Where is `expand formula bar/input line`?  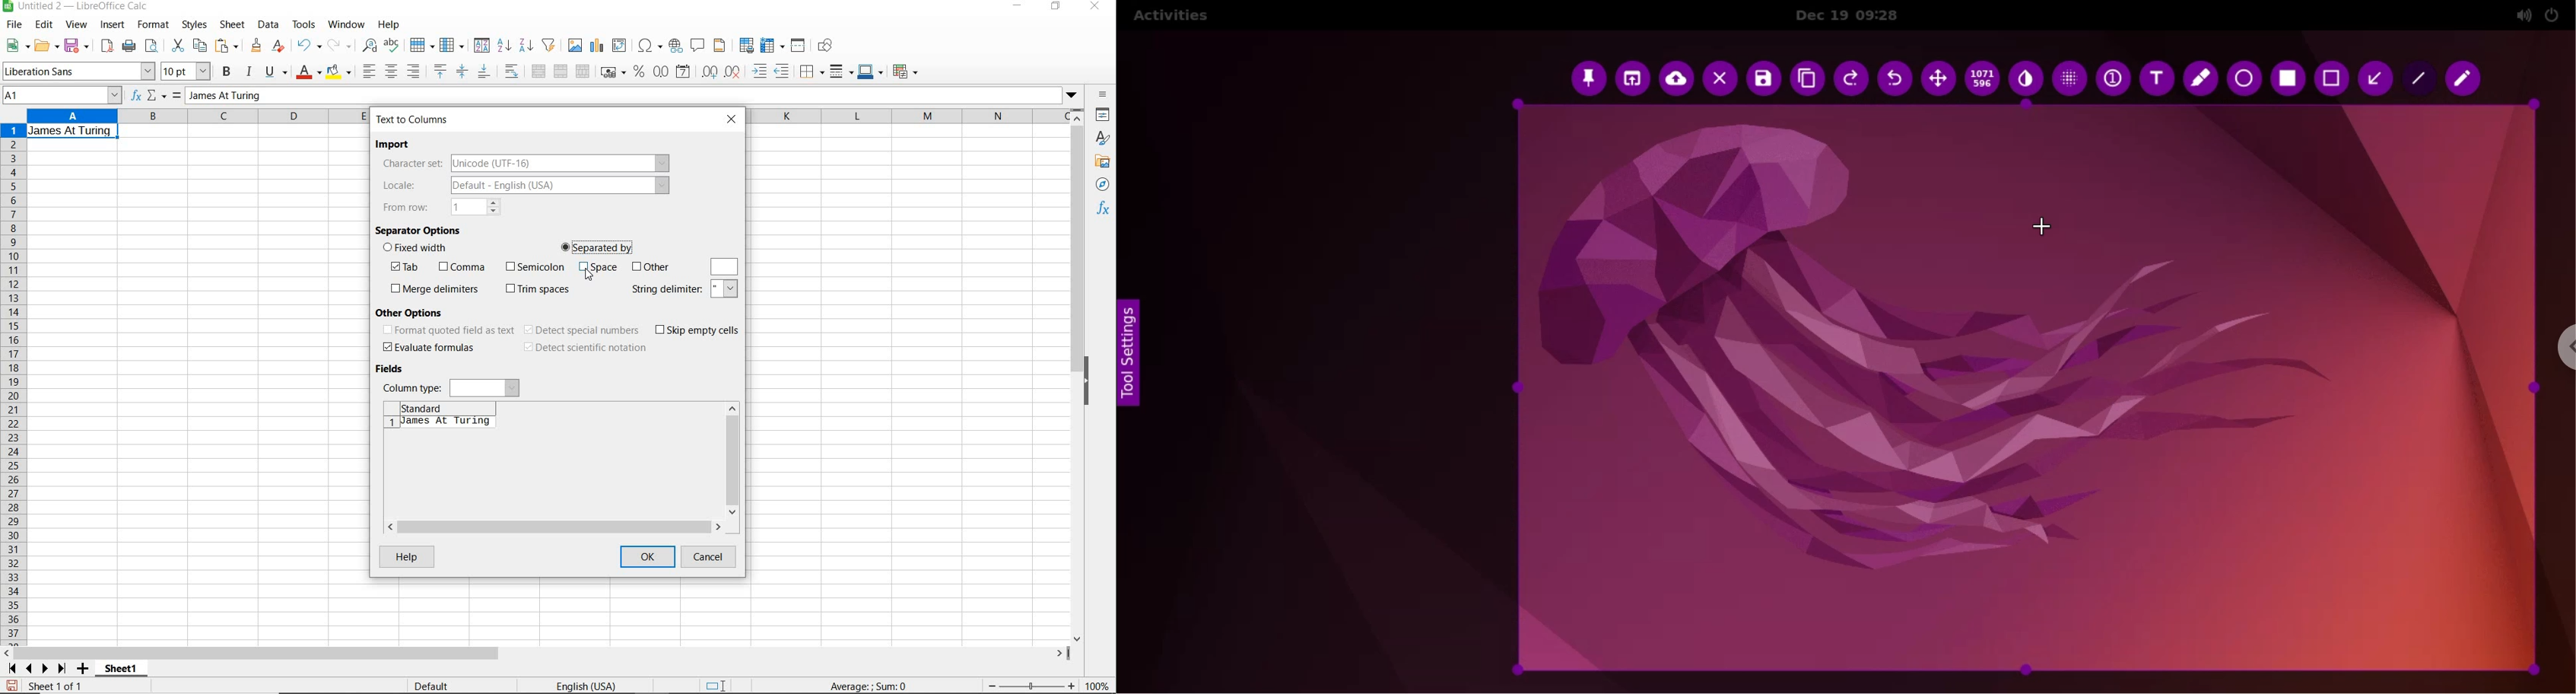
expand formula bar/input line is located at coordinates (620, 96).